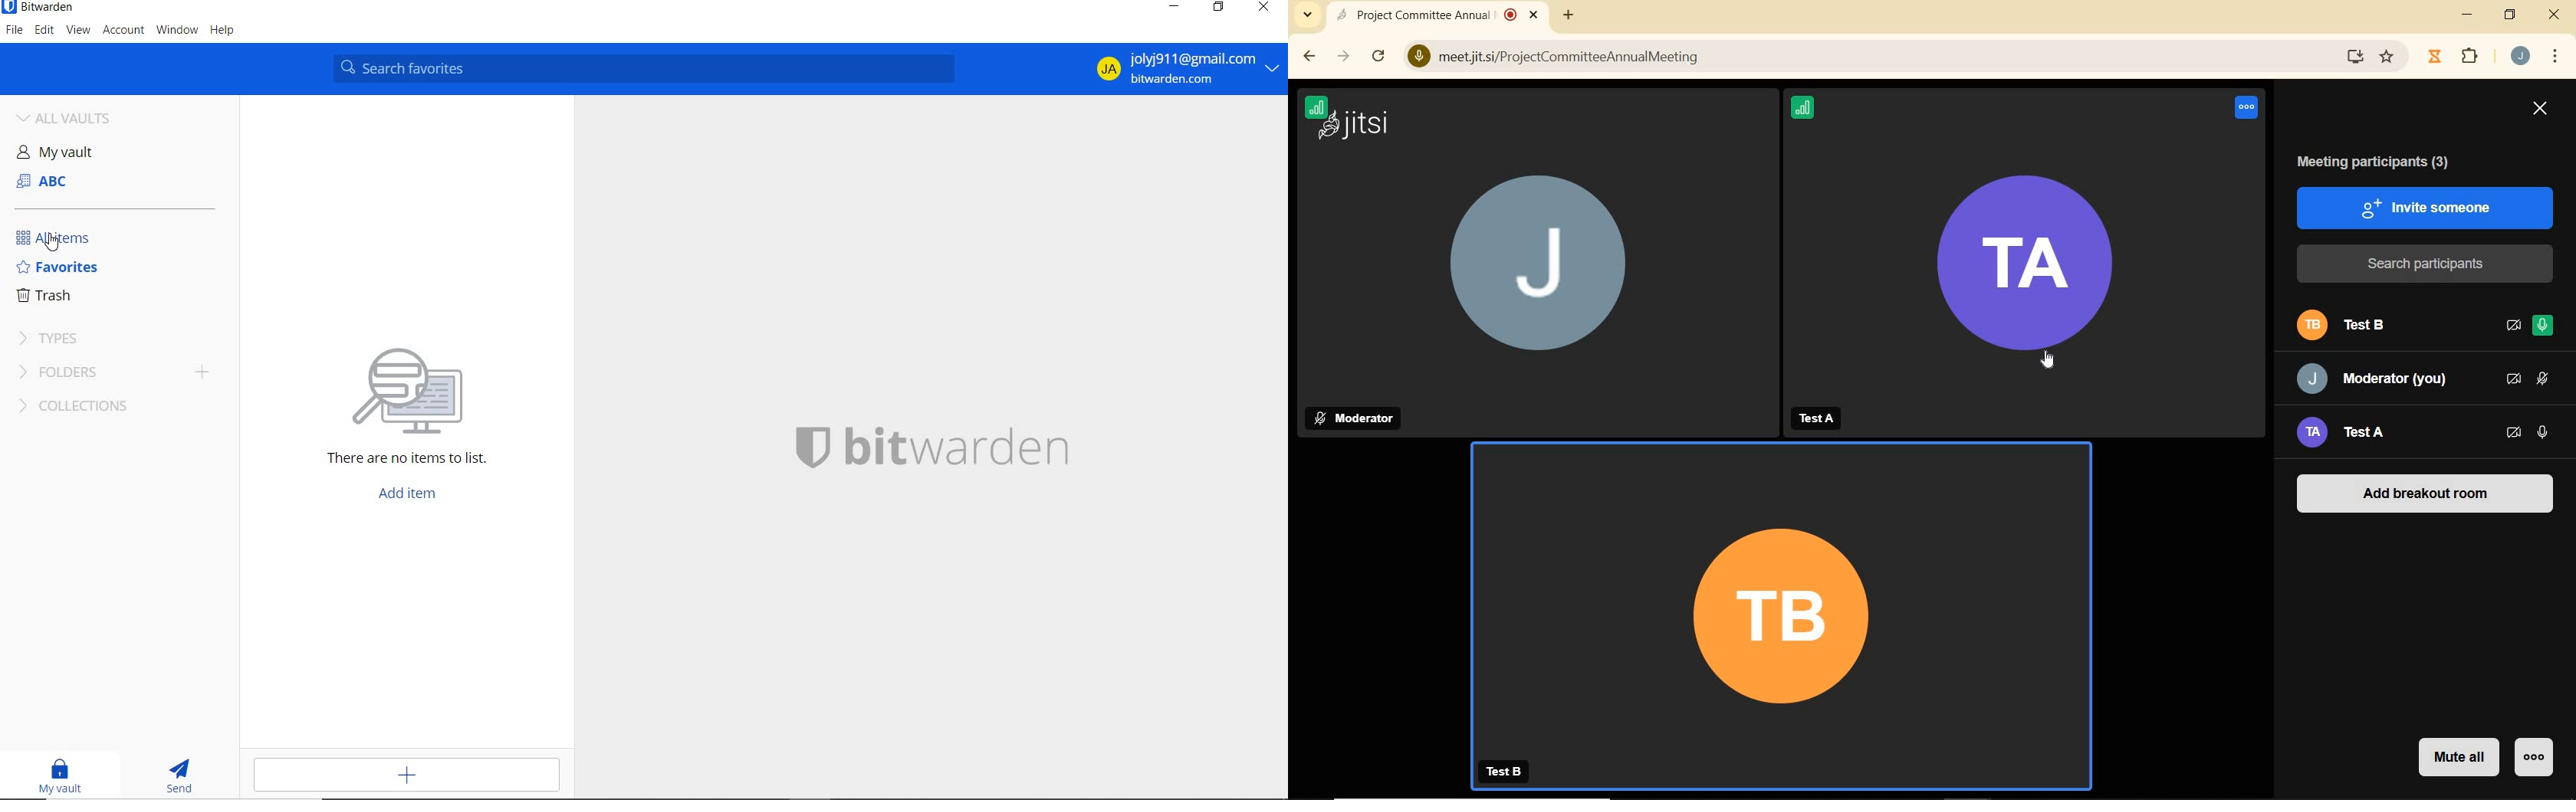 The width and height of the screenshot is (2576, 812). What do you see at coordinates (1414, 55) in the screenshot?
I see `View site information` at bounding box center [1414, 55].